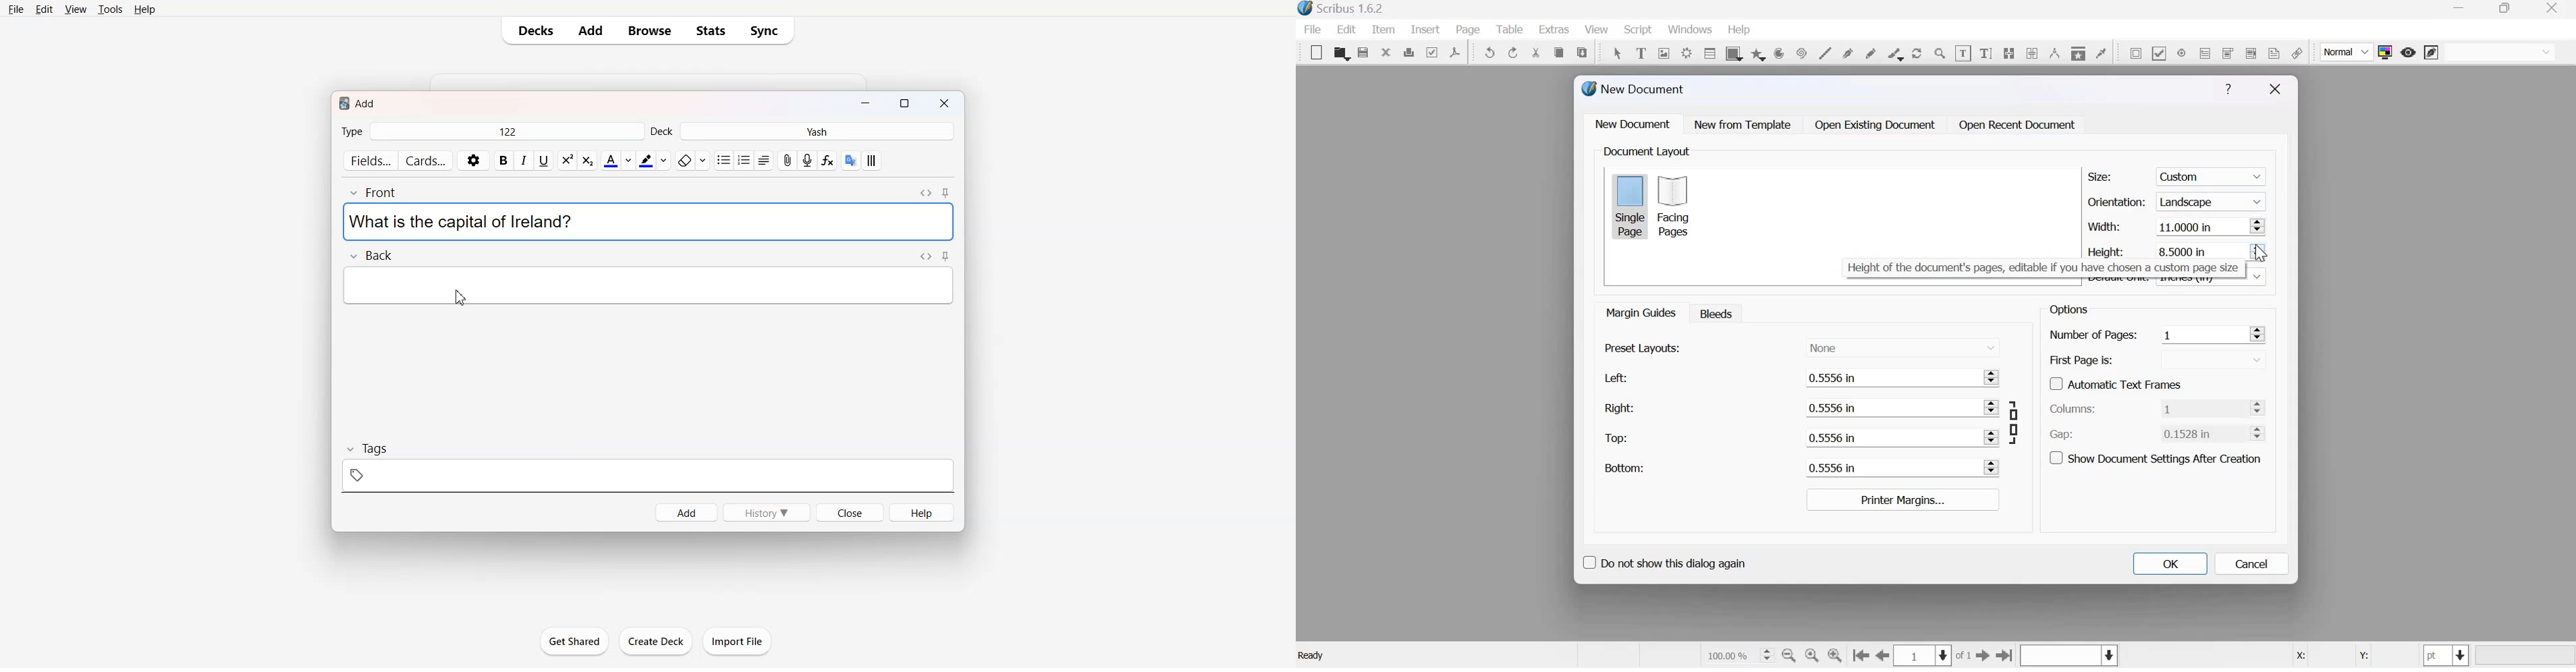 The width and height of the screenshot is (2576, 672). Describe the element at coordinates (16, 9) in the screenshot. I see `File` at that location.